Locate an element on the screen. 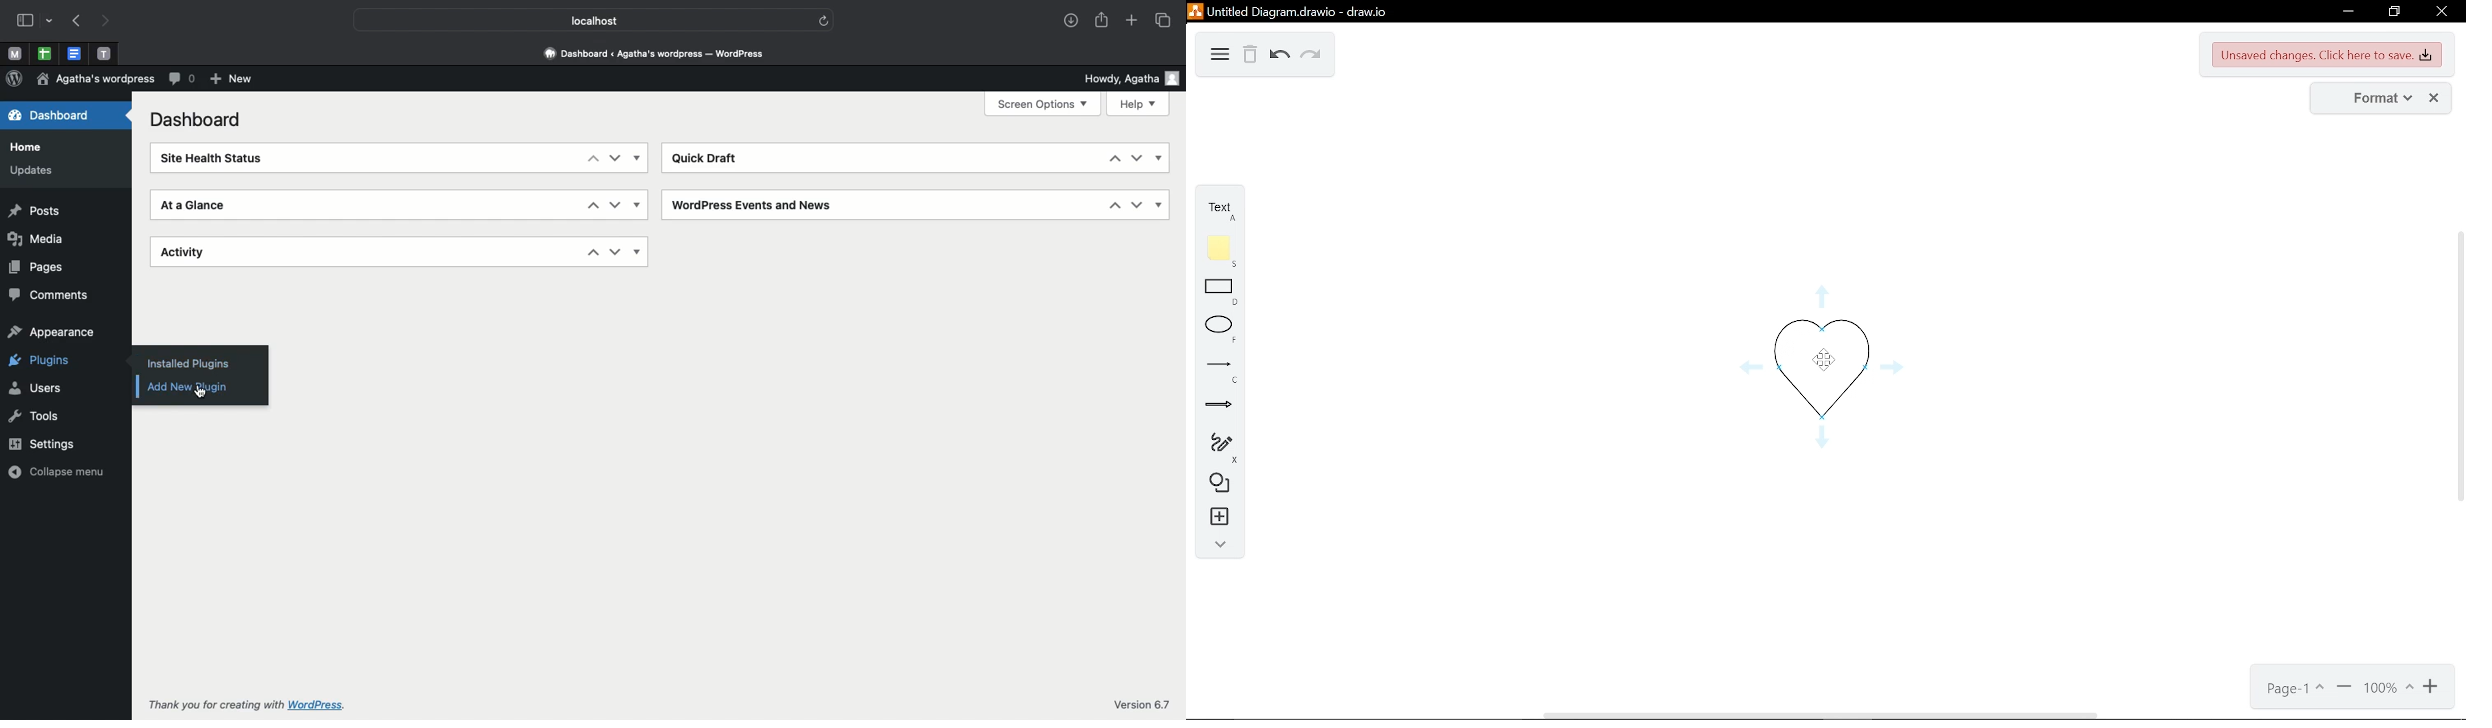 The width and height of the screenshot is (2492, 728). arrows is located at coordinates (1220, 405).